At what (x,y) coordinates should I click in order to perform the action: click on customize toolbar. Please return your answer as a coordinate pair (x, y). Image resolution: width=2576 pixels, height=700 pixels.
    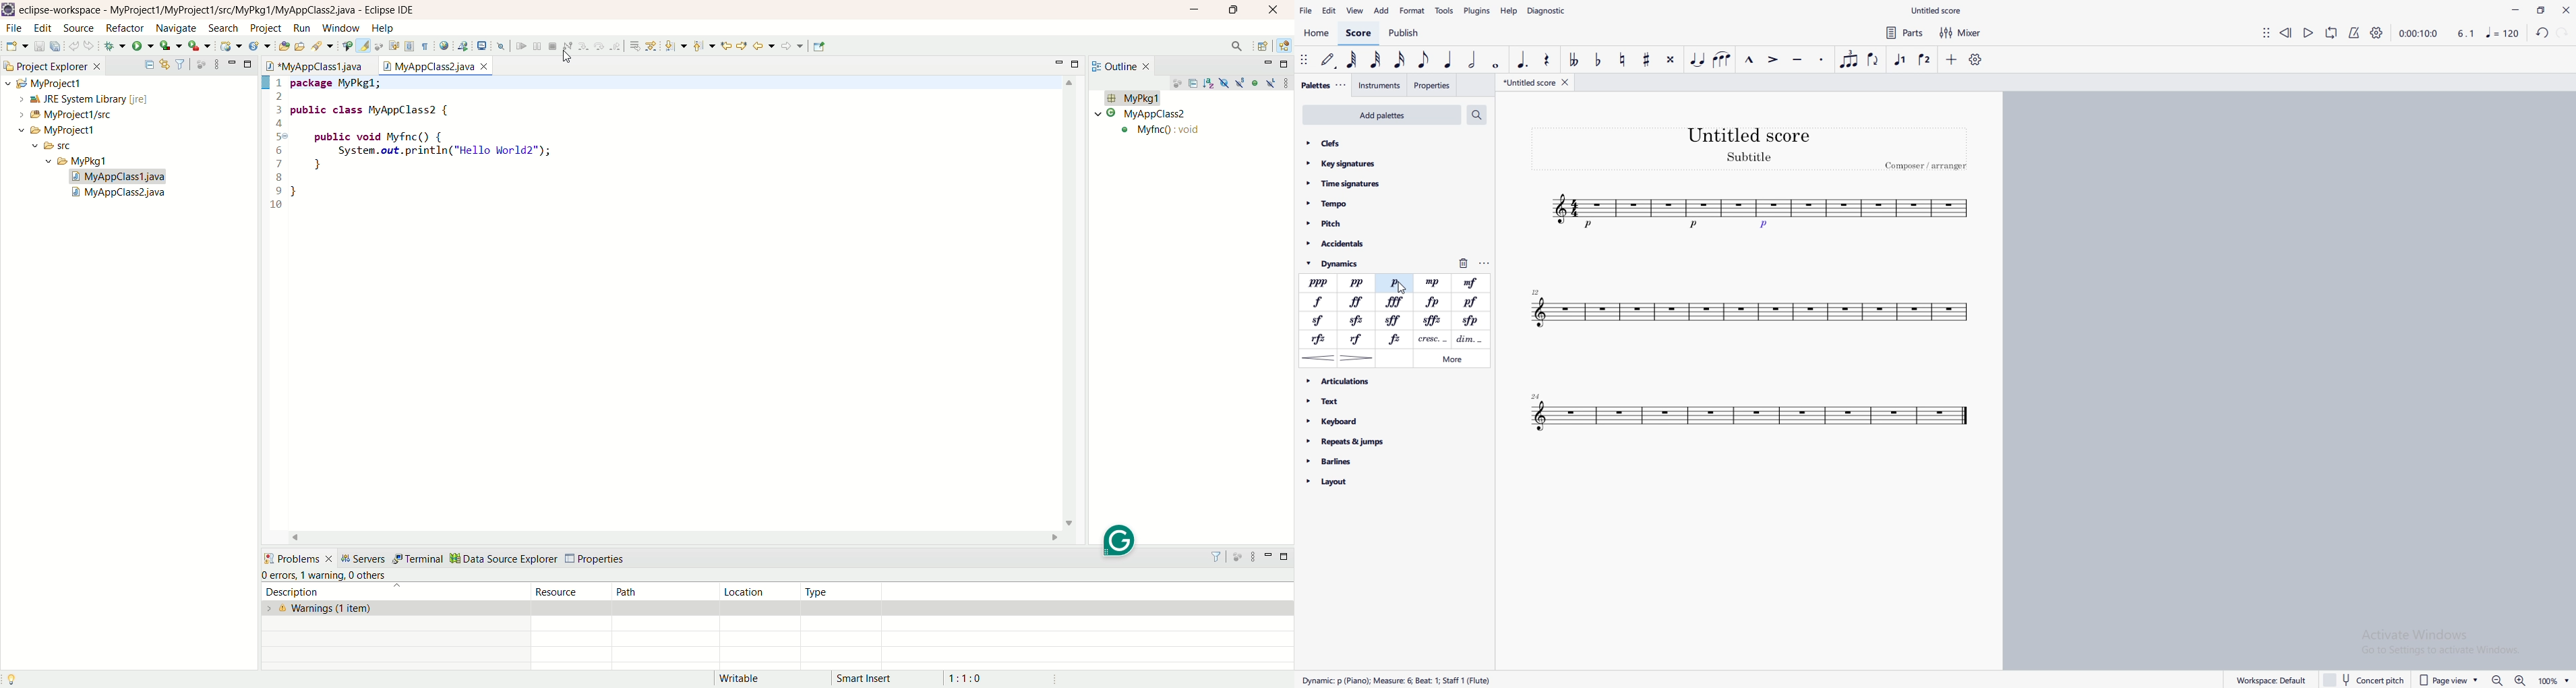
    Looking at the image, I should click on (1975, 59).